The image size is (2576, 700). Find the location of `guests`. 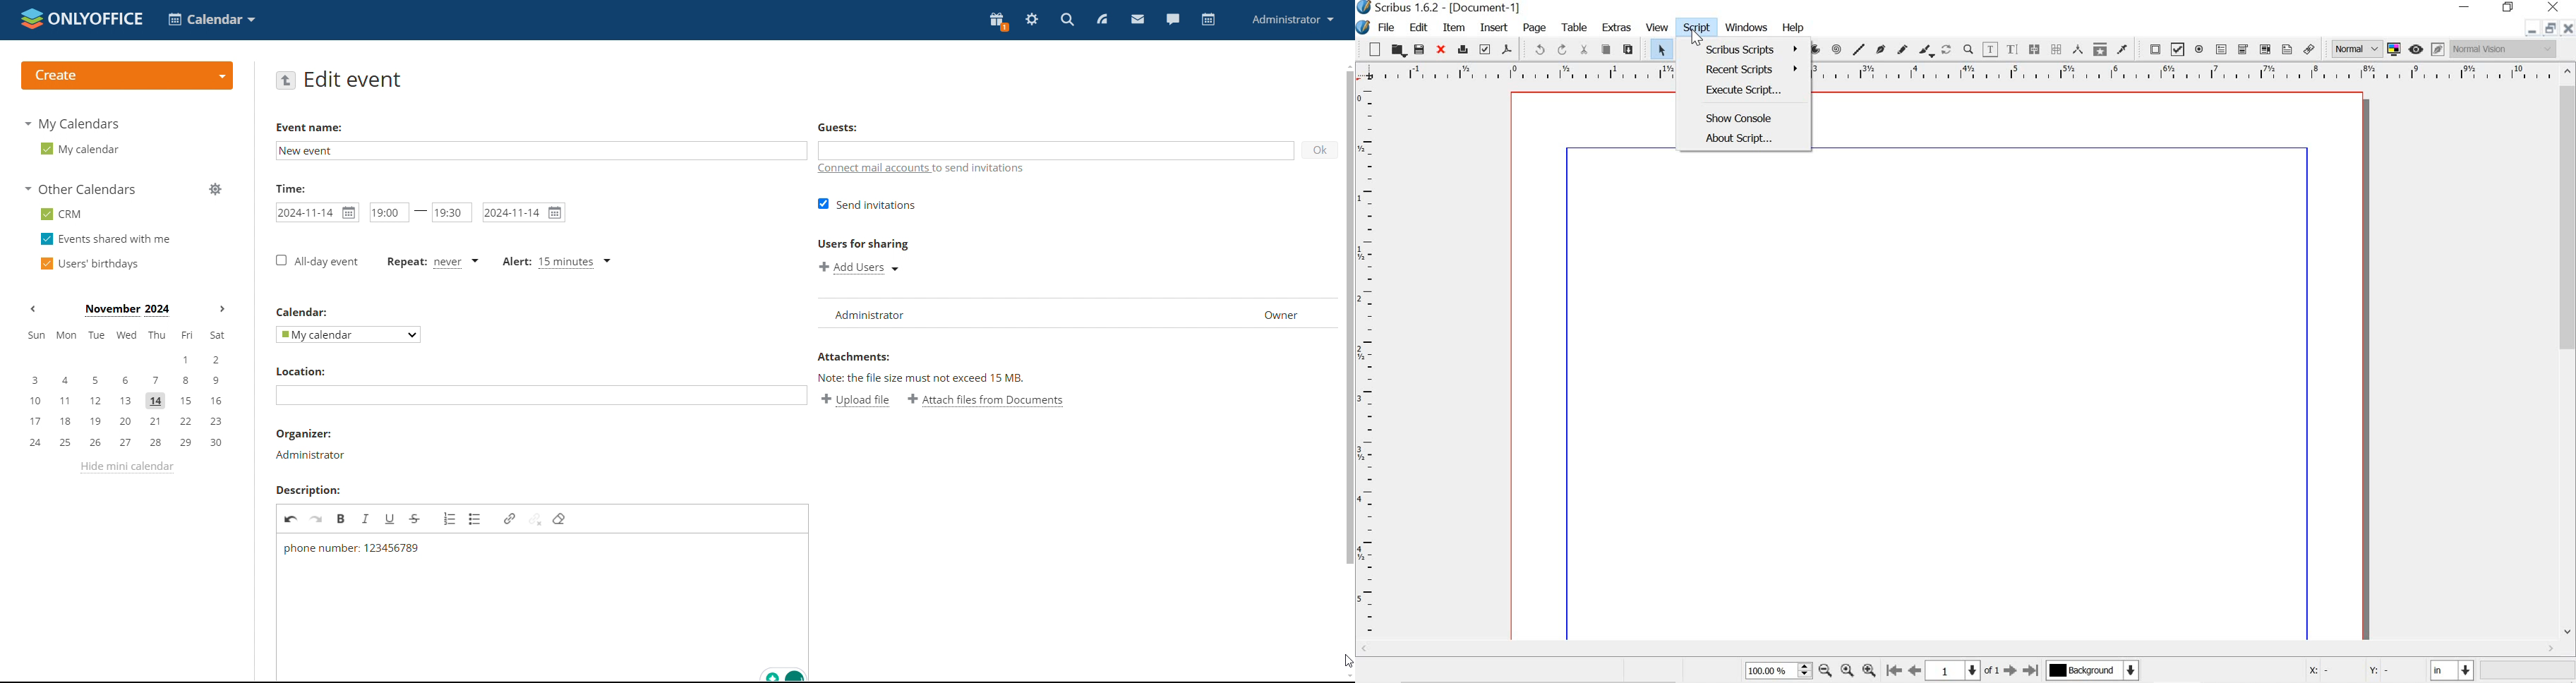

guests is located at coordinates (831, 126).